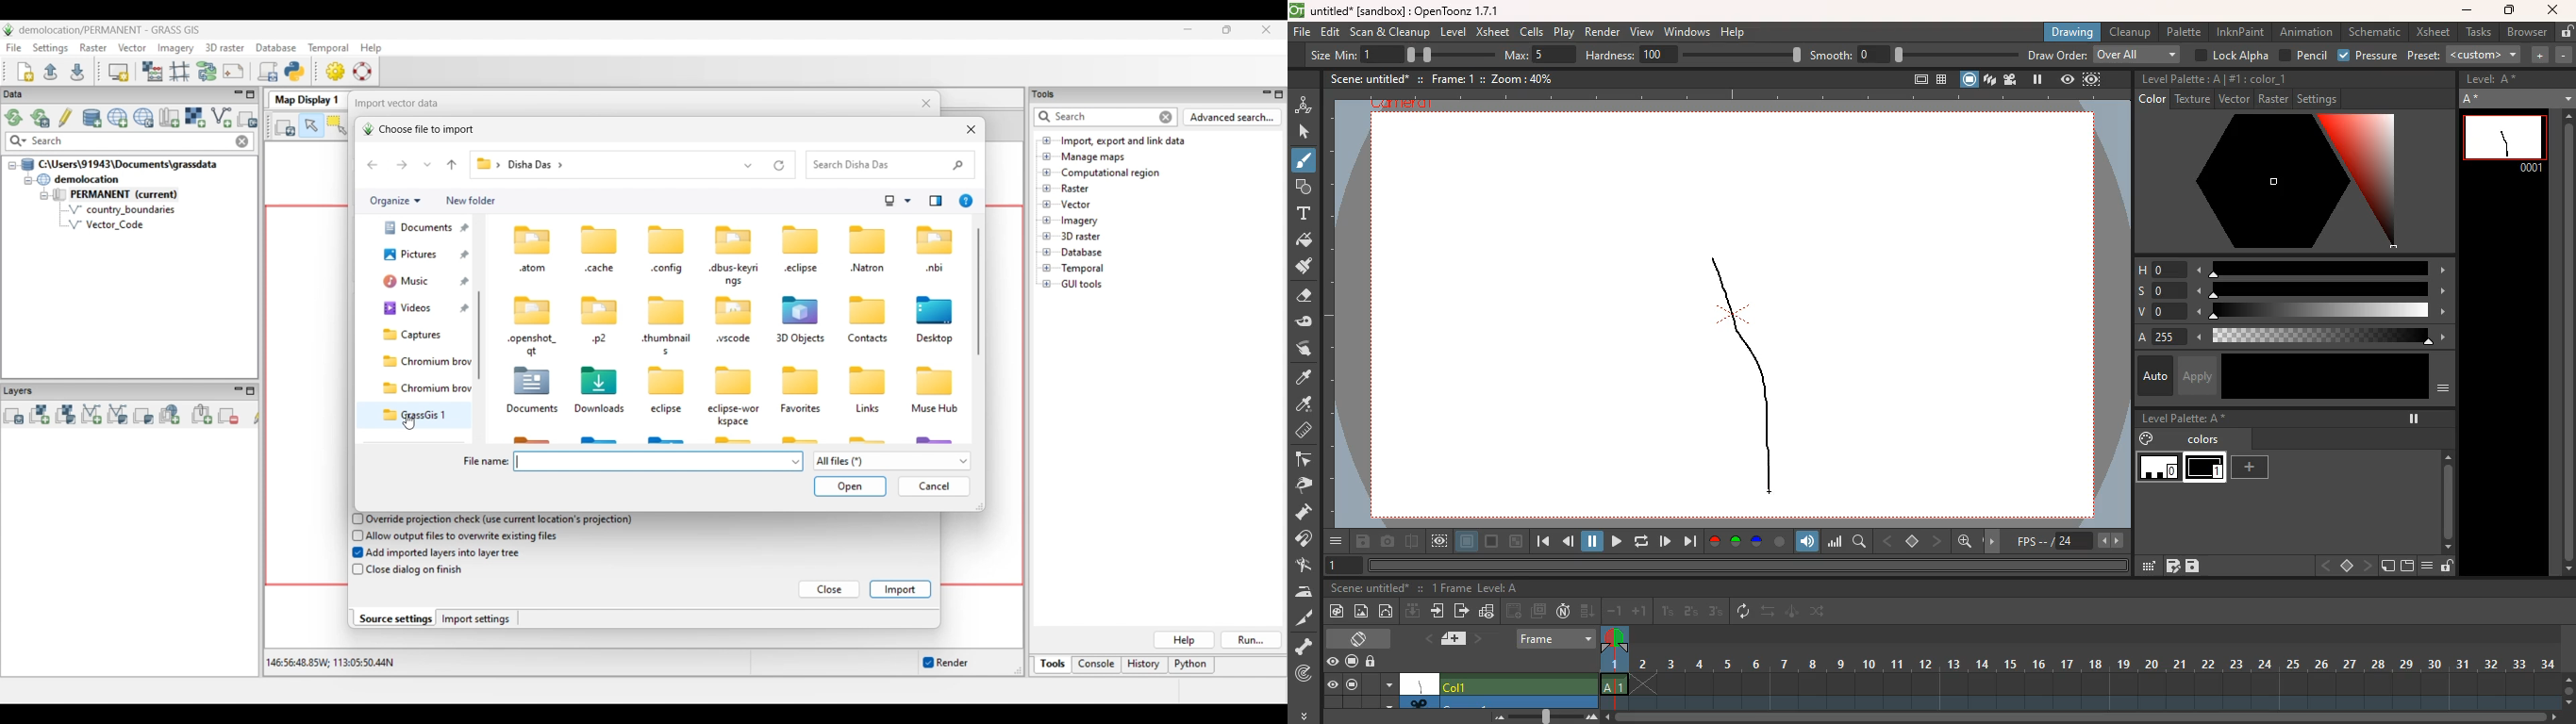  Describe the element at coordinates (2232, 100) in the screenshot. I see `vector` at that location.